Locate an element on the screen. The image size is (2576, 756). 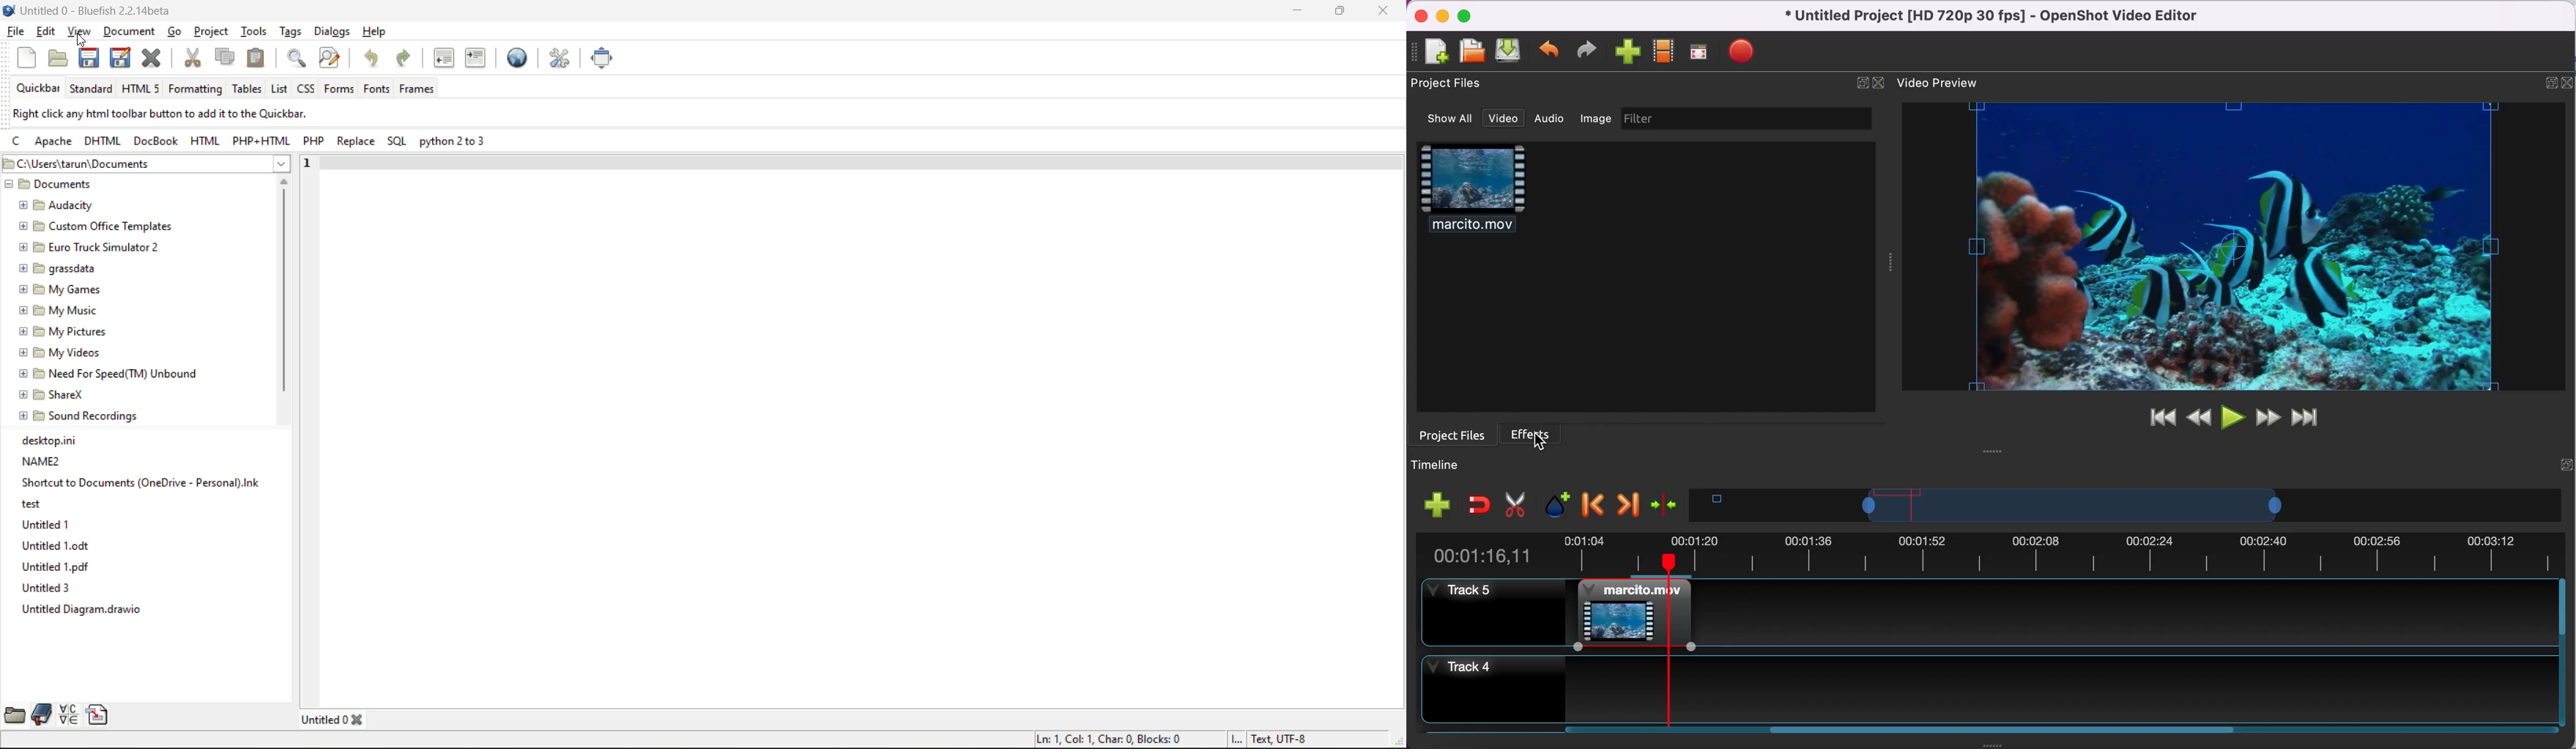
tools is located at coordinates (253, 33).